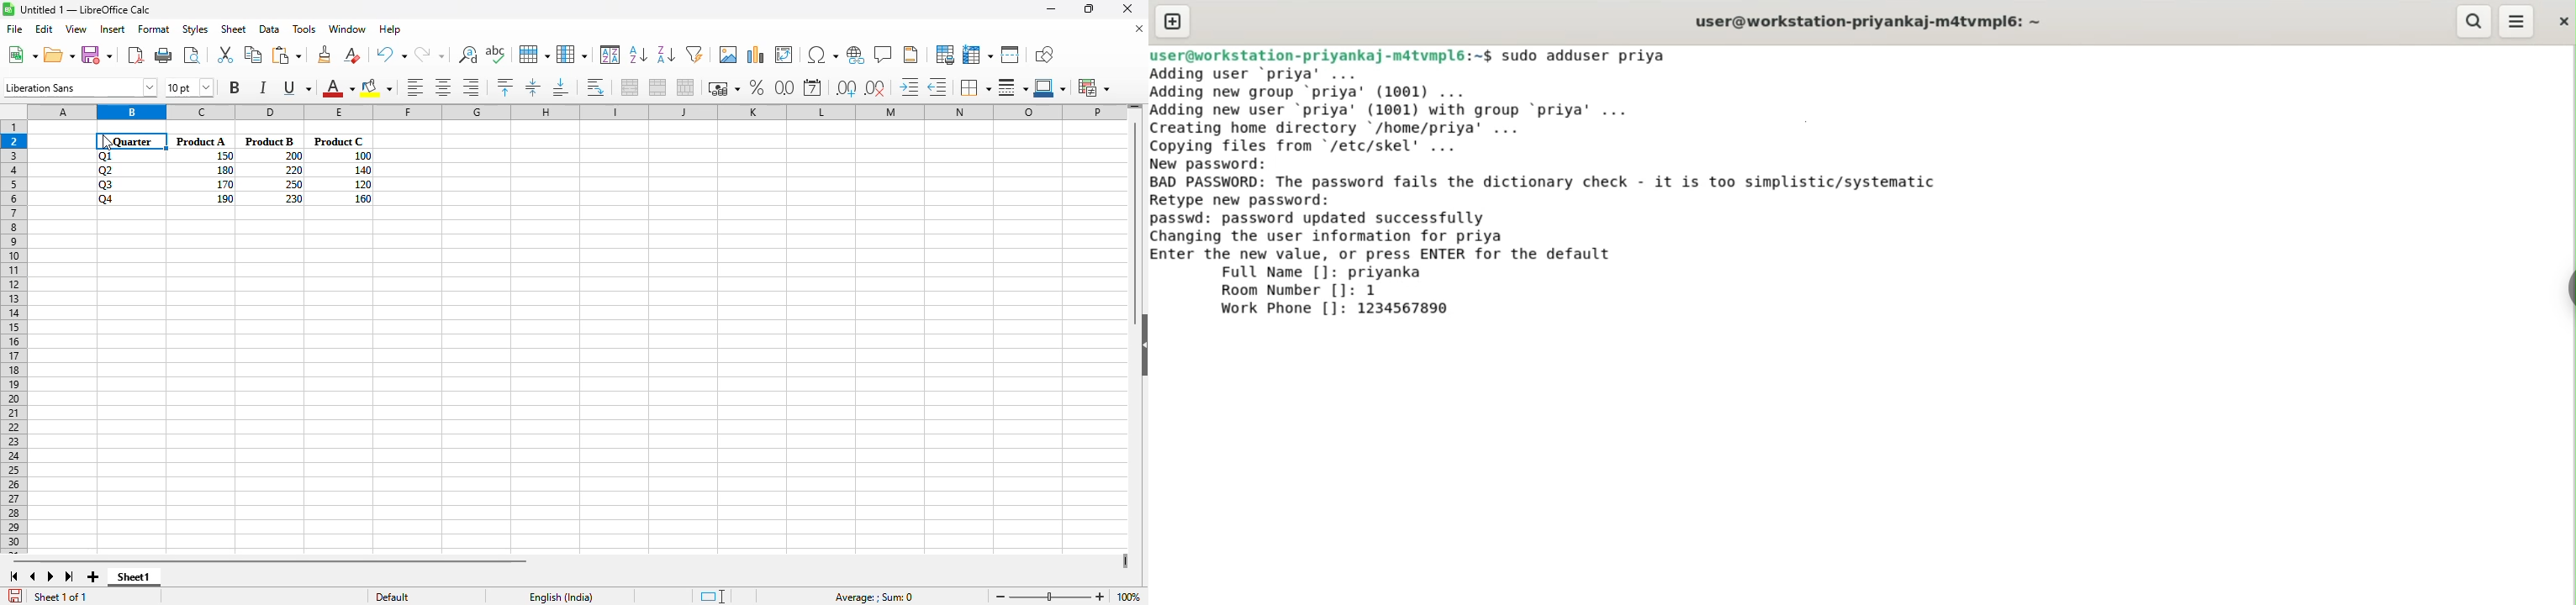 The width and height of the screenshot is (2576, 616). I want to click on standard selection, so click(712, 597).